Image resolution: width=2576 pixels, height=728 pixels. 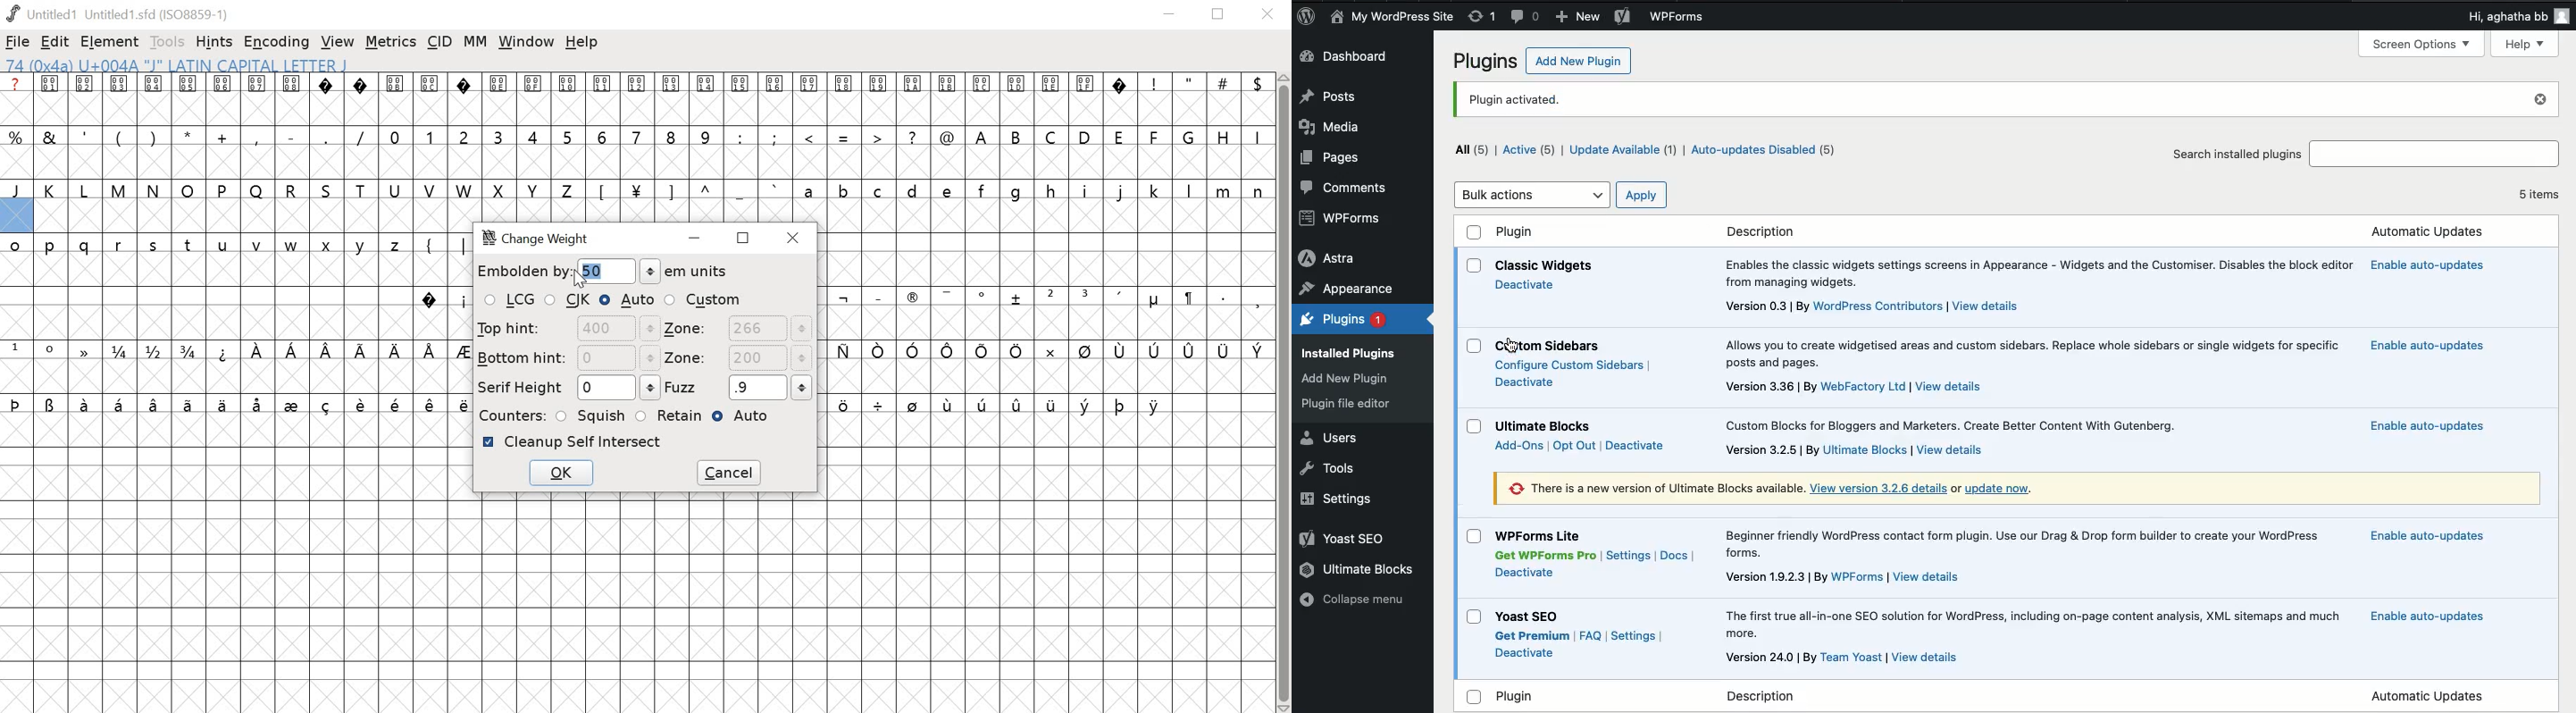 I want to click on version, so click(x=1771, y=658).